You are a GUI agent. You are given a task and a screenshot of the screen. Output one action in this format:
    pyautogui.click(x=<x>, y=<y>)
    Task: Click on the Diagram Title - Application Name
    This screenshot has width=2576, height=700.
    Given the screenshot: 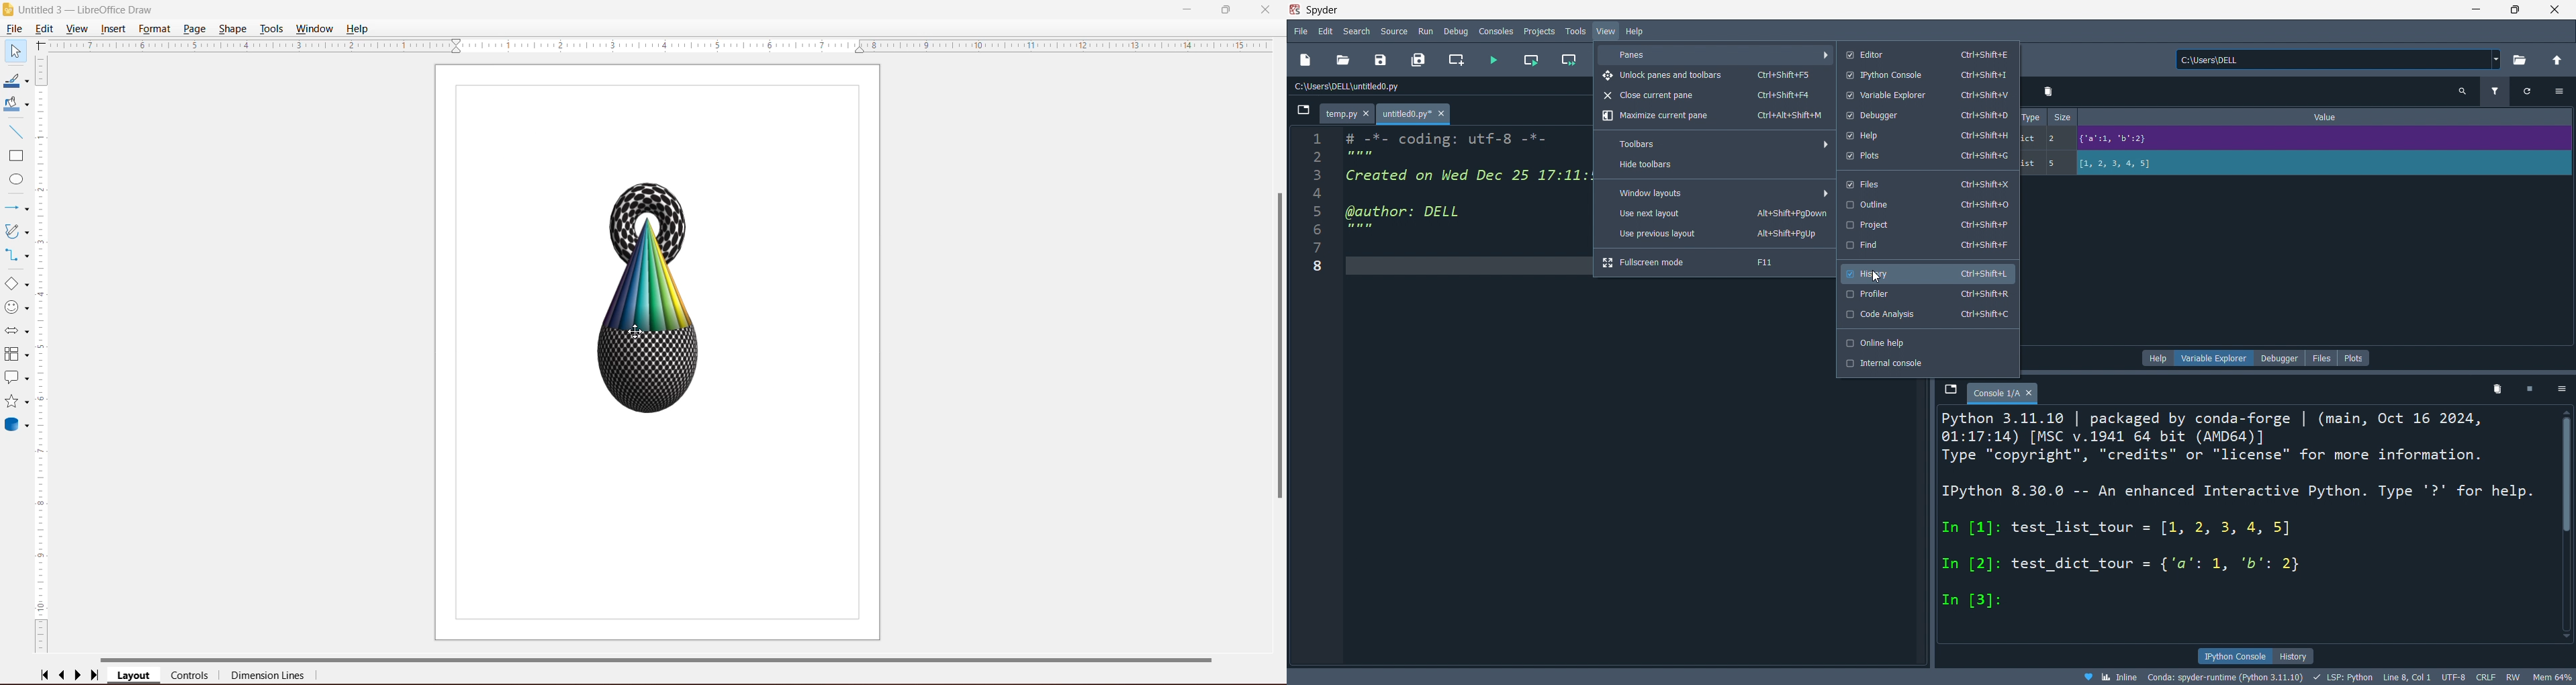 What is the action you would take?
    pyautogui.click(x=90, y=9)
    